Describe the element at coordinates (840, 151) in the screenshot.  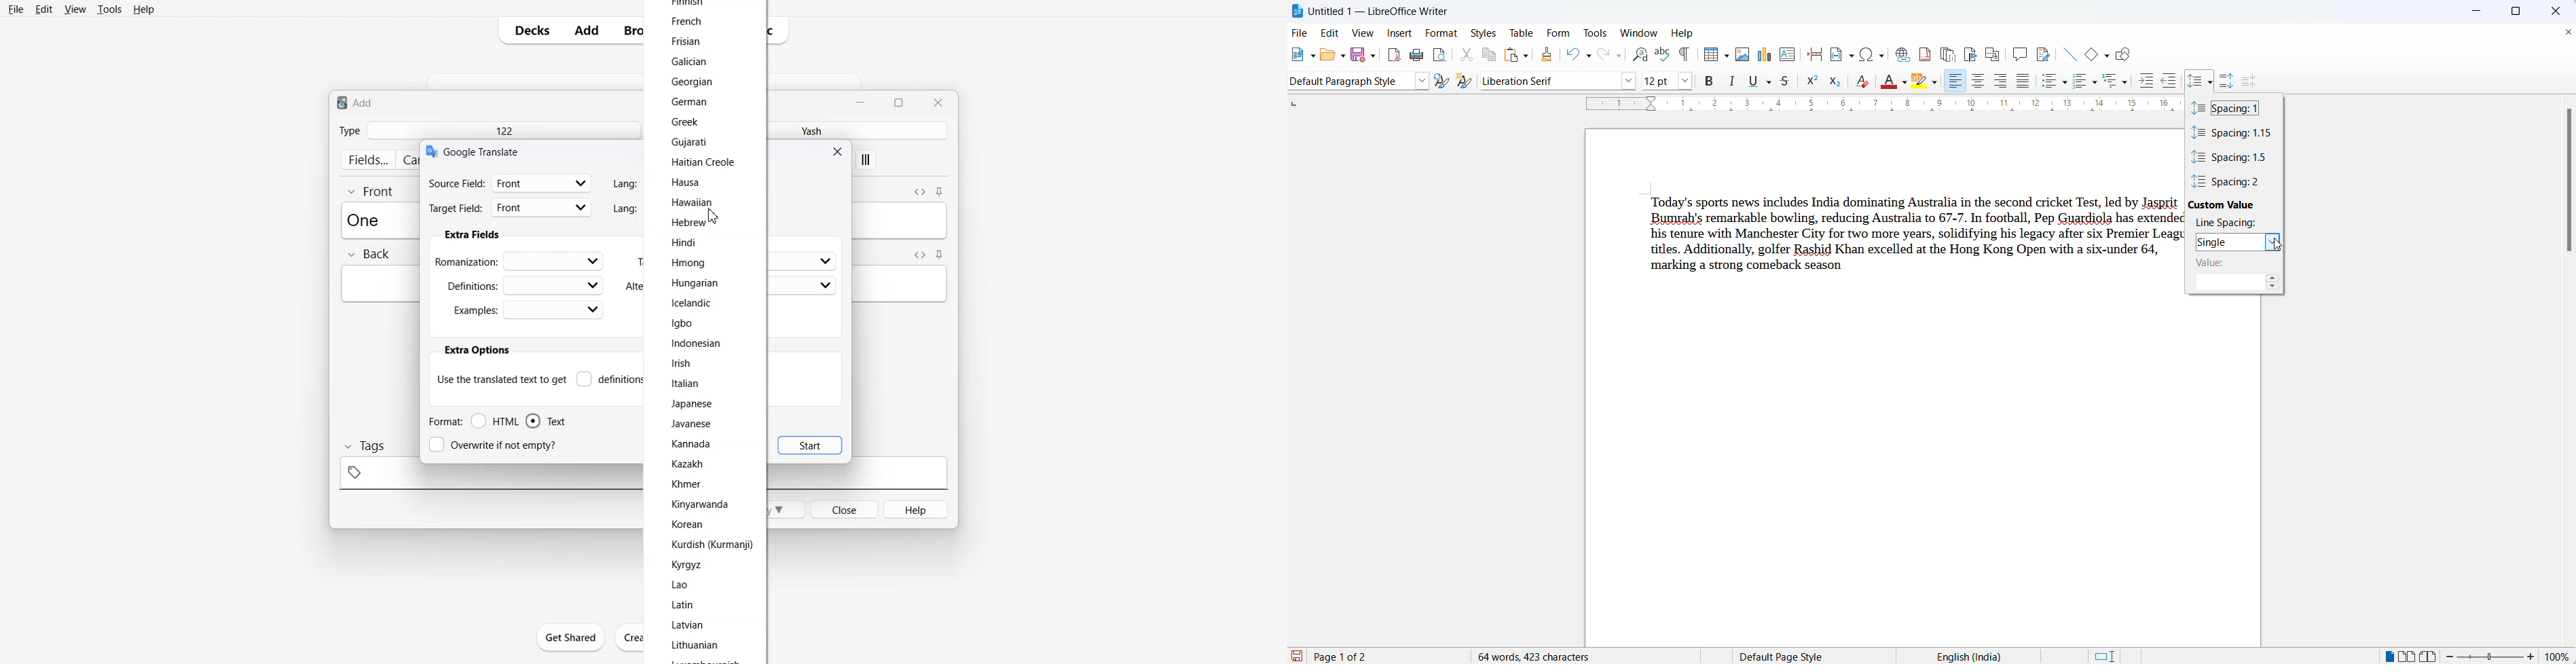
I see `Close` at that location.